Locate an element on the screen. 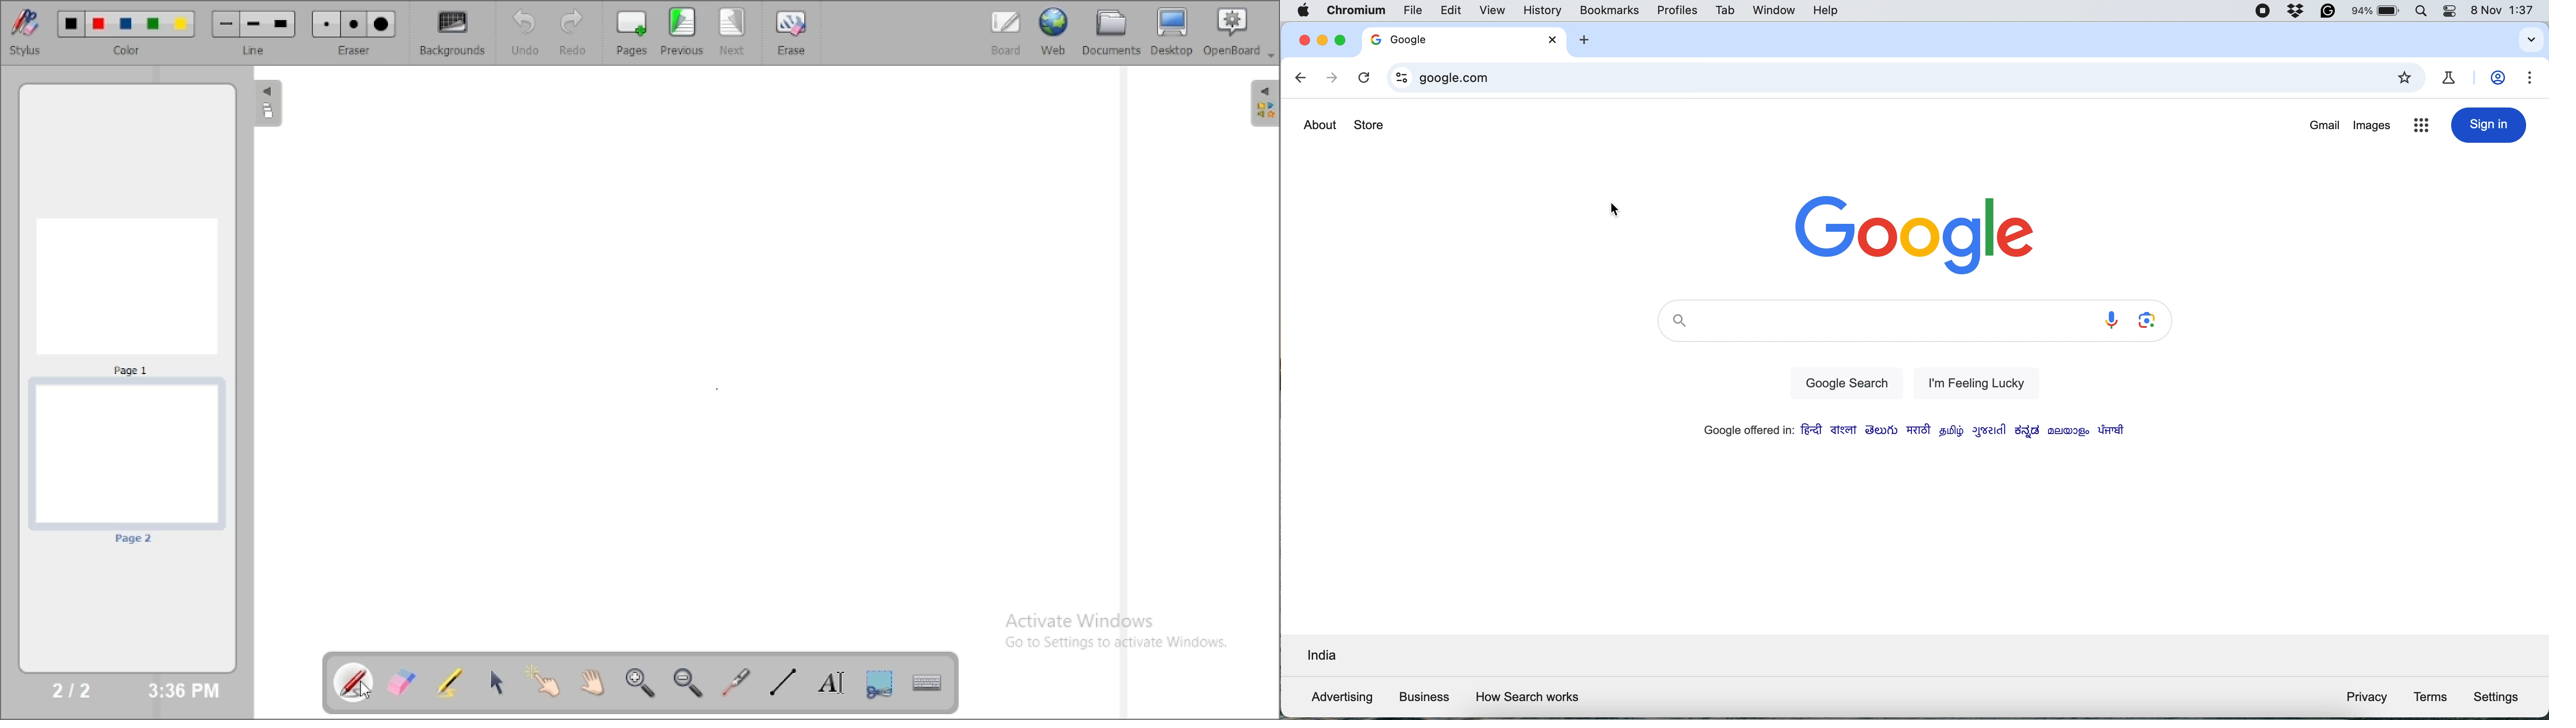 The height and width of the screenshot is (728, 2576). images is located at coordinates (2372, 128).